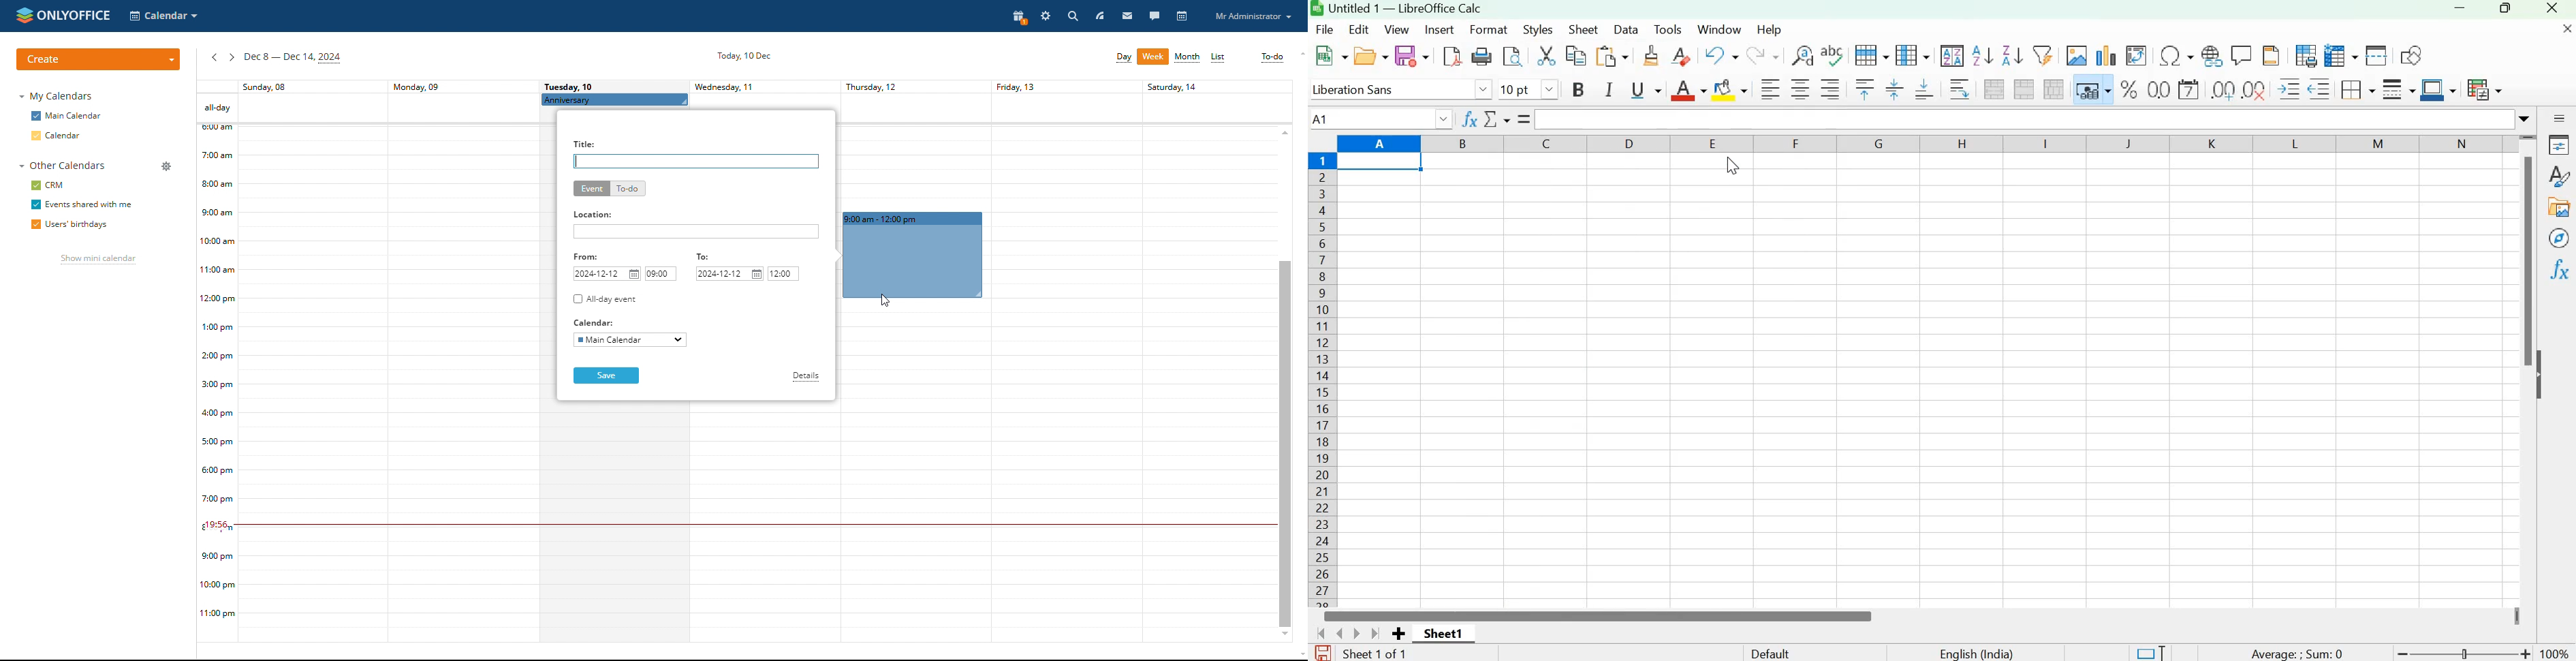 The width and height of the screenshot is (2576, 672). Describe the element at coordinates (2559, 117) in the screenshot. I see `Sidebar settings` at that location.